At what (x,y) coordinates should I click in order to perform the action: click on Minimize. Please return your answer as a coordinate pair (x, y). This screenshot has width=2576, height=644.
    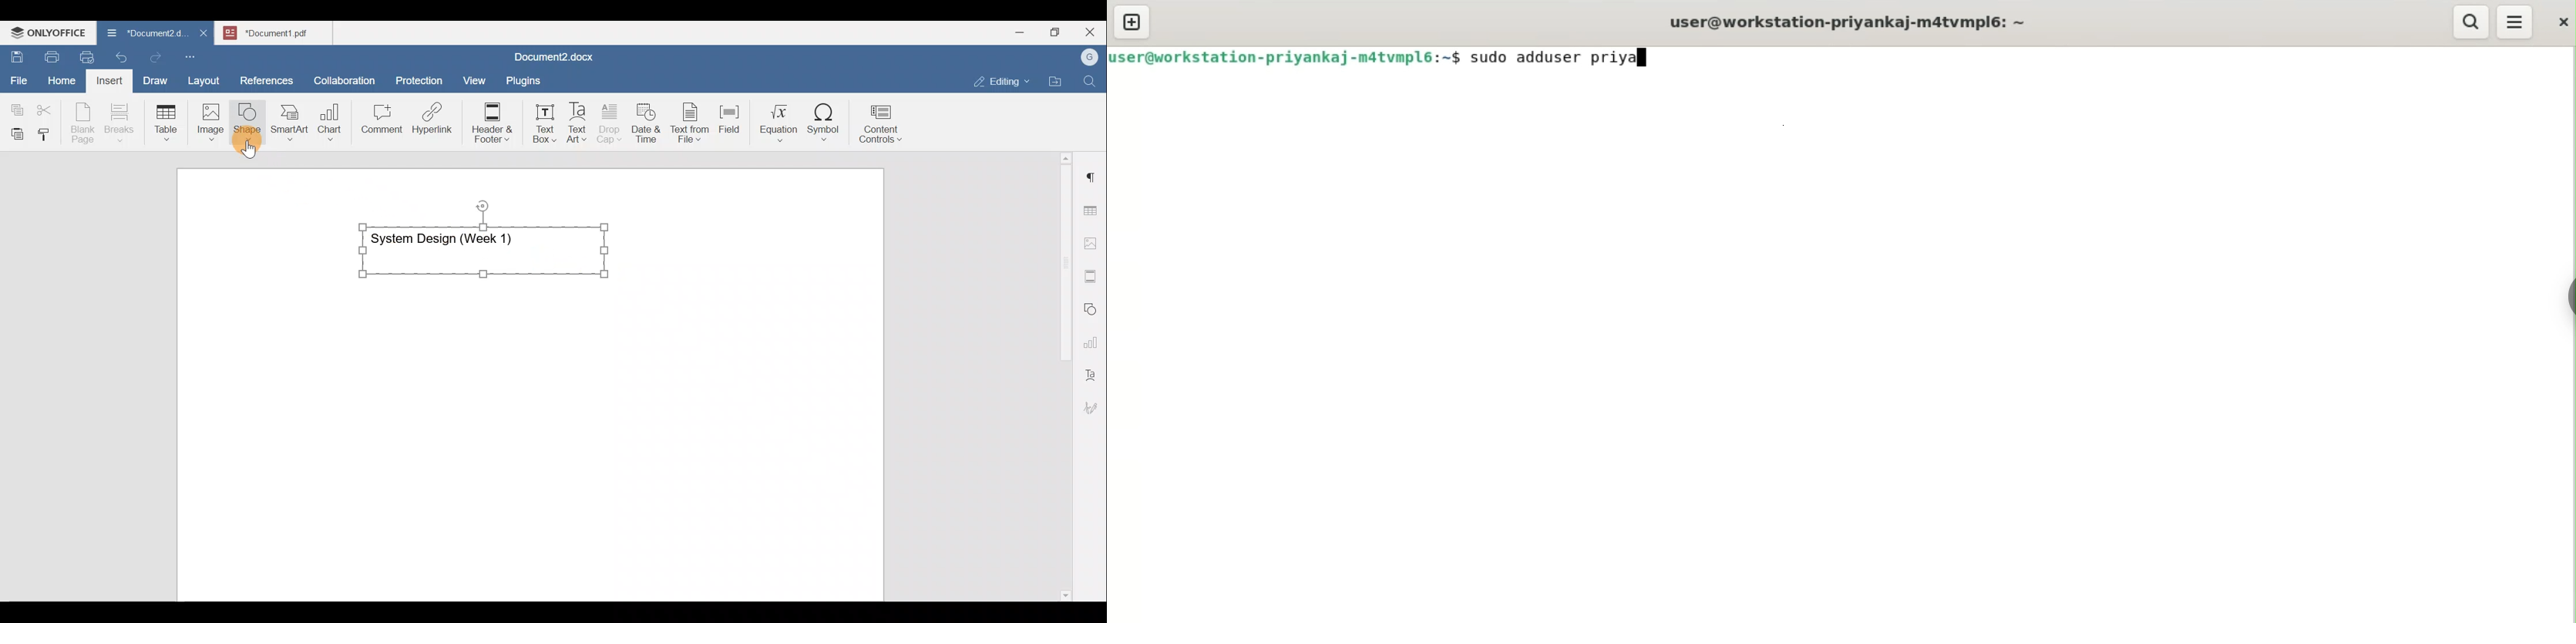
    Looking at the image, I should click on (1020, 31).